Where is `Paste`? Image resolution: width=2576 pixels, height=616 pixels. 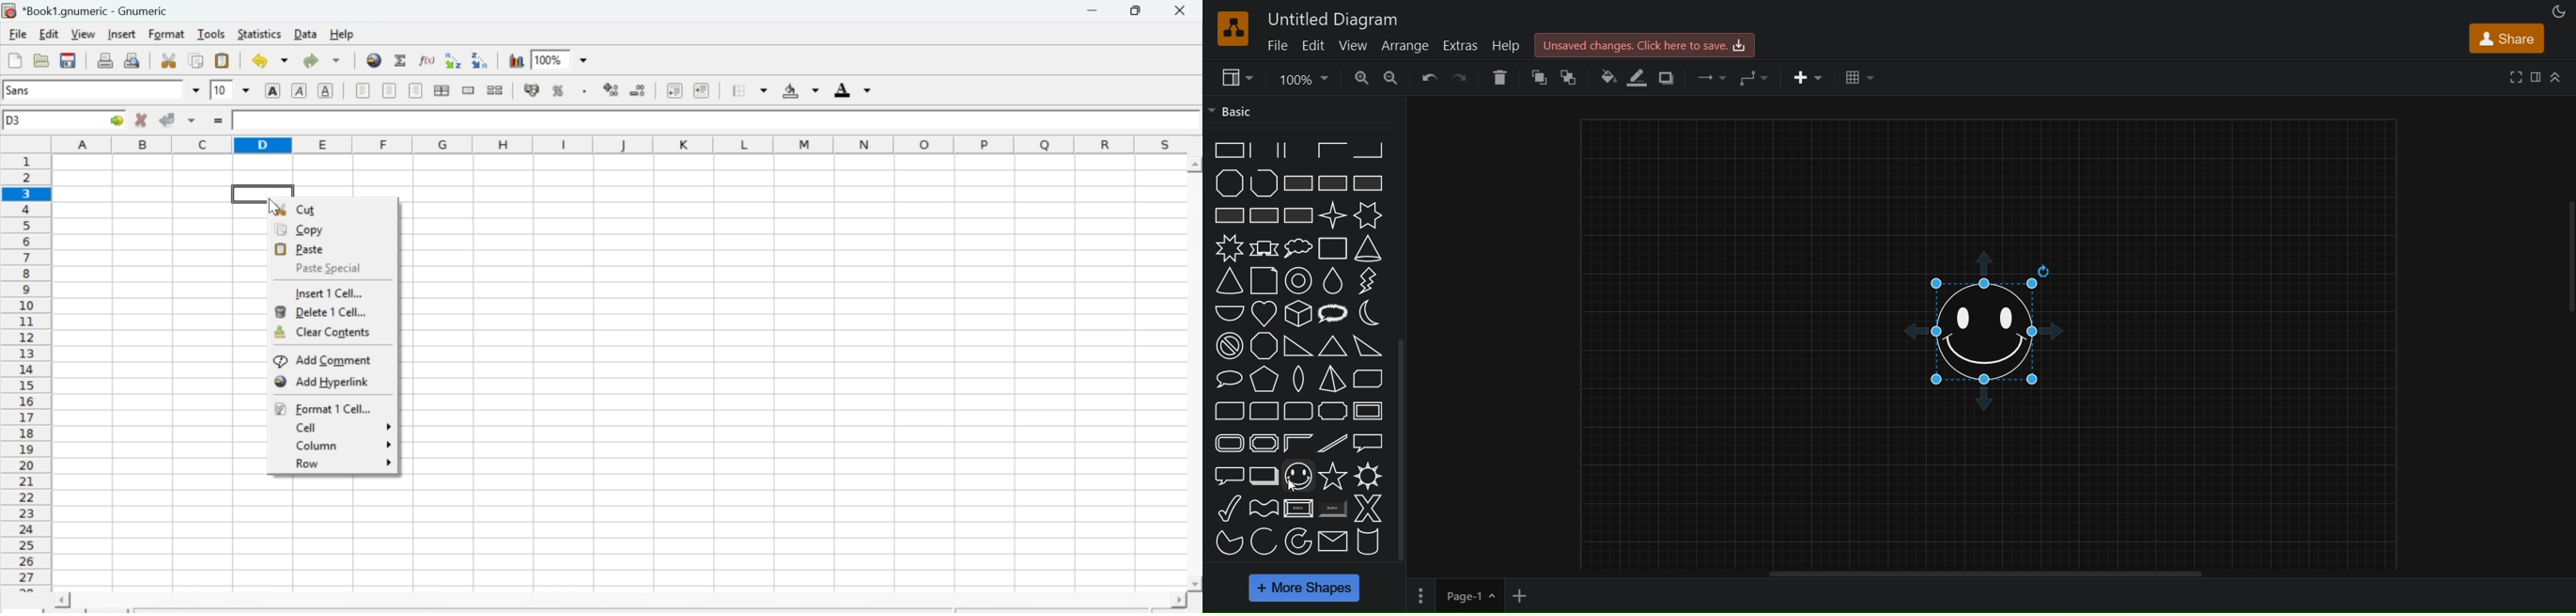 Paste is located at coordinates (306, 248).